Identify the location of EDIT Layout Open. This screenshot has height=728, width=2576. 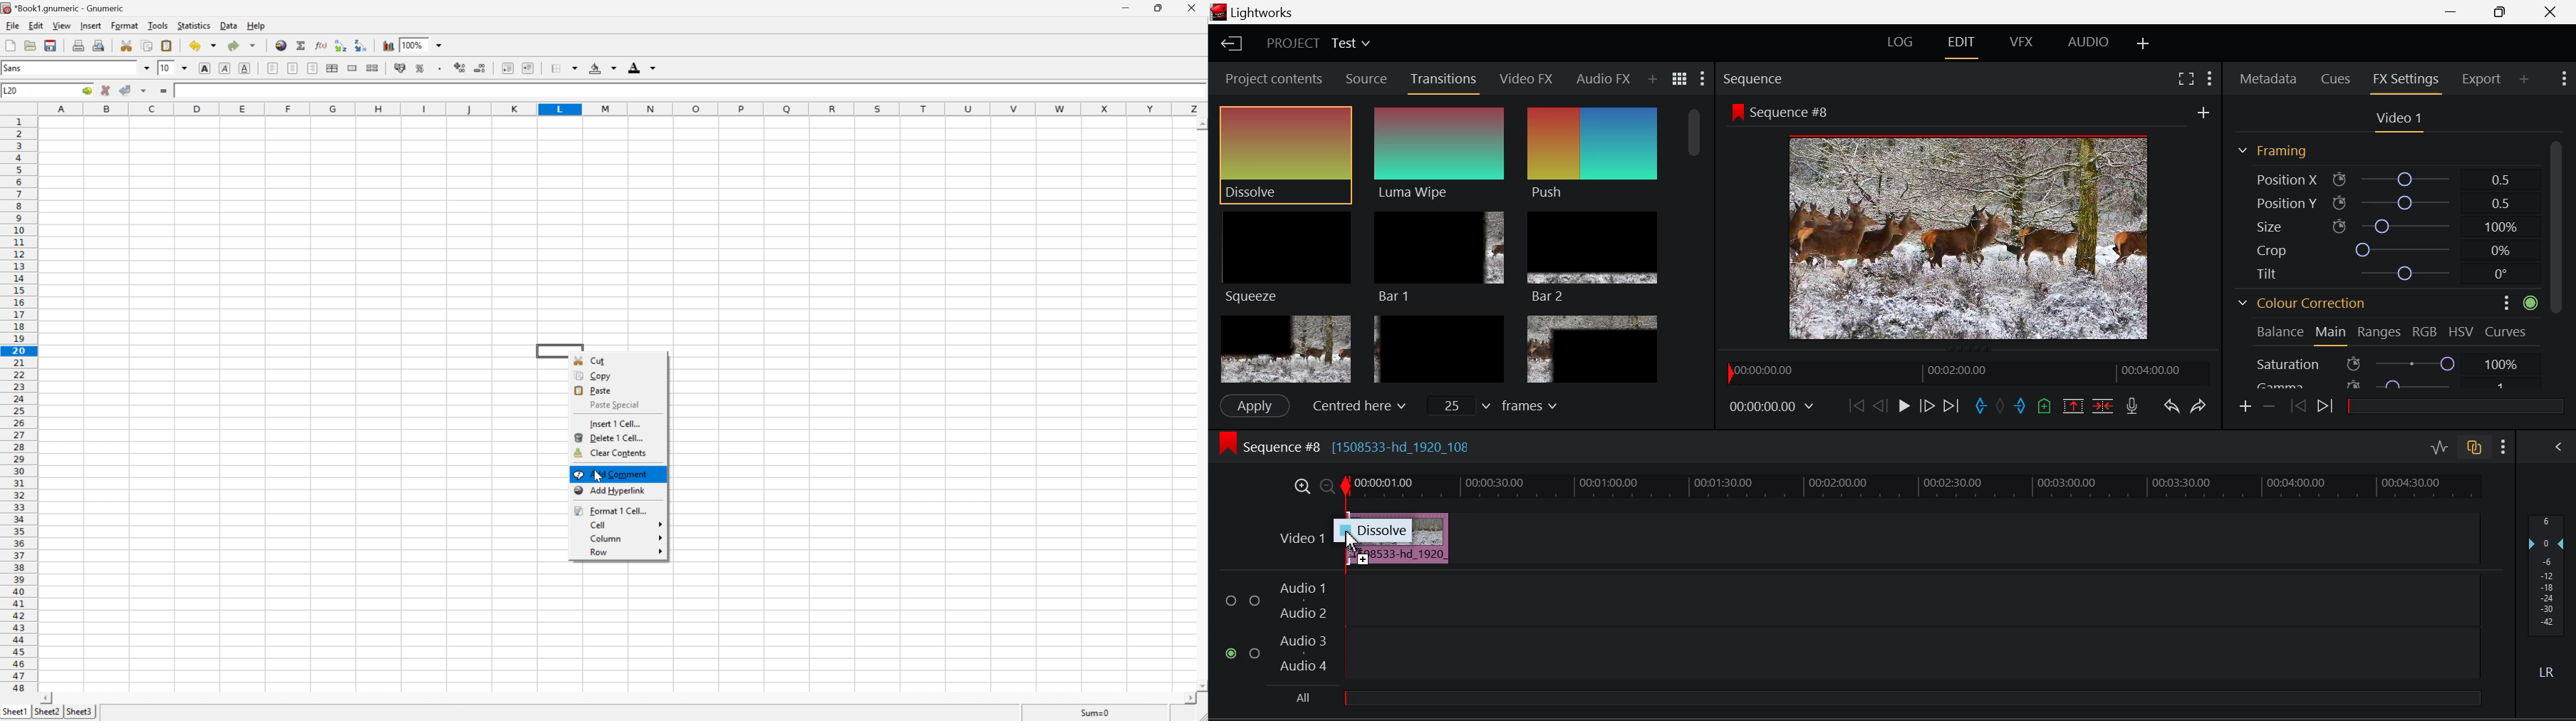
(1962, 46).